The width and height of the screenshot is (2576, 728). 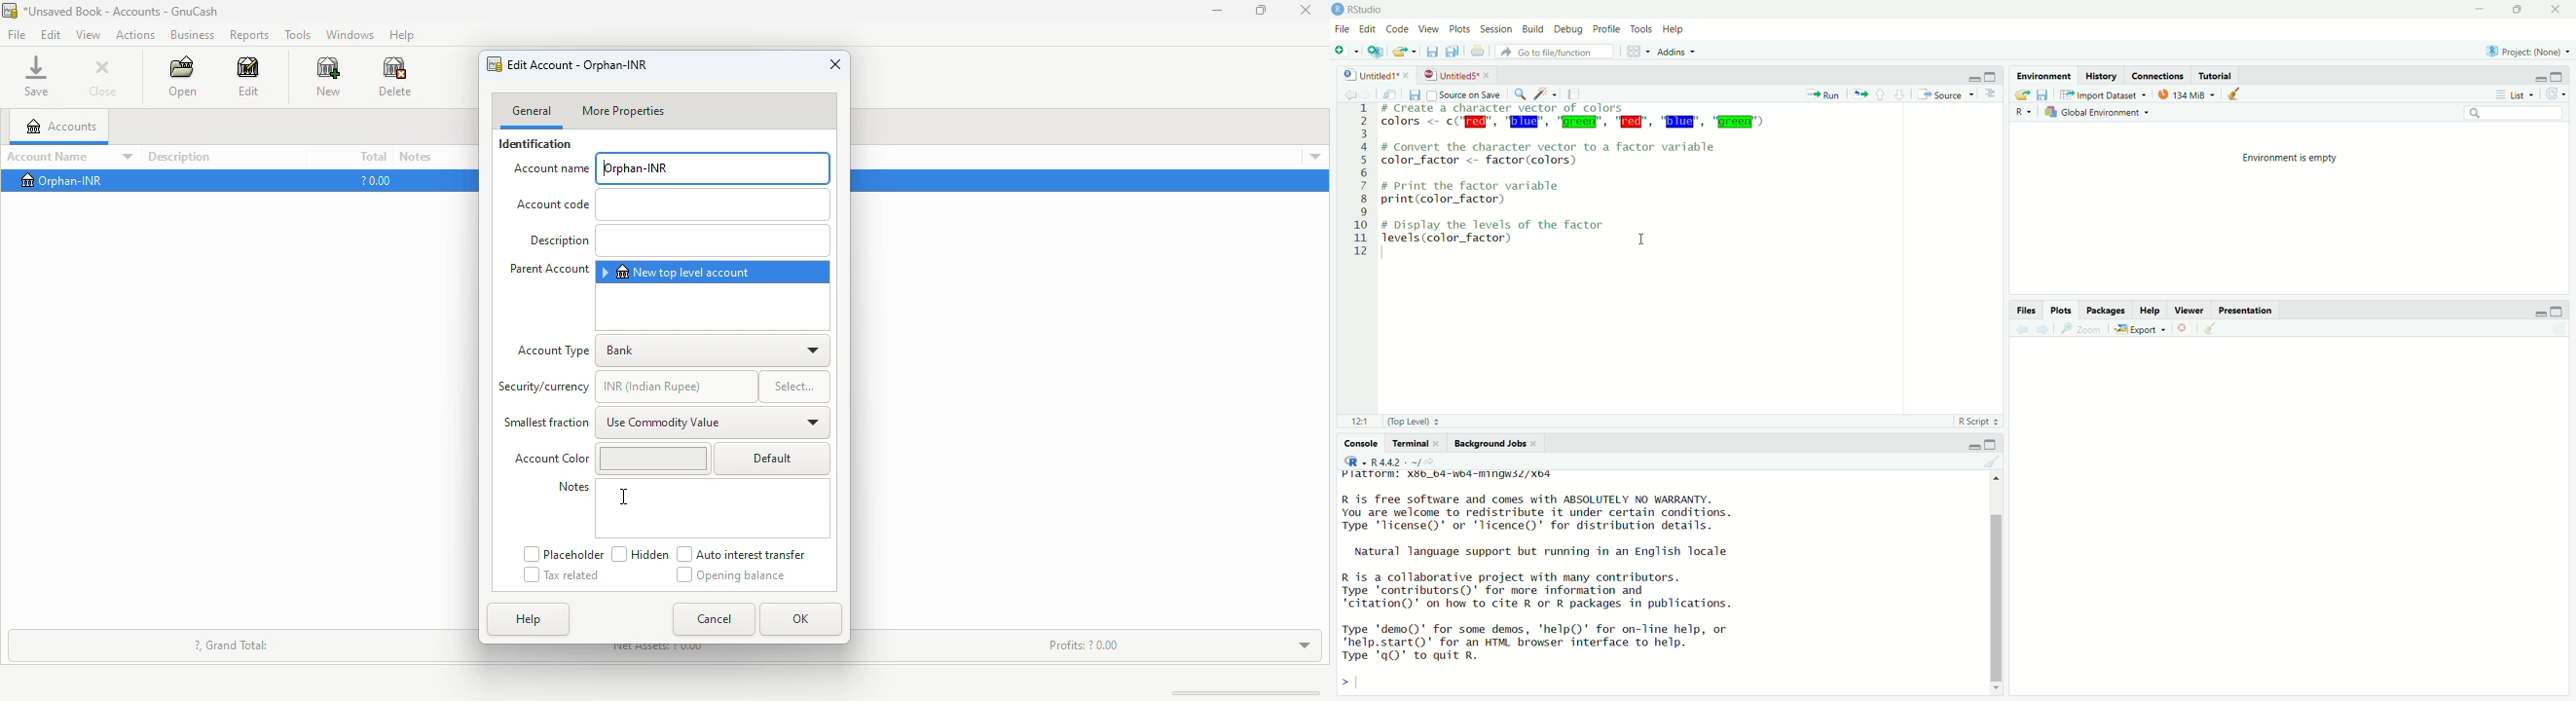 I want to click on r script, so click(x=1978, y=421).